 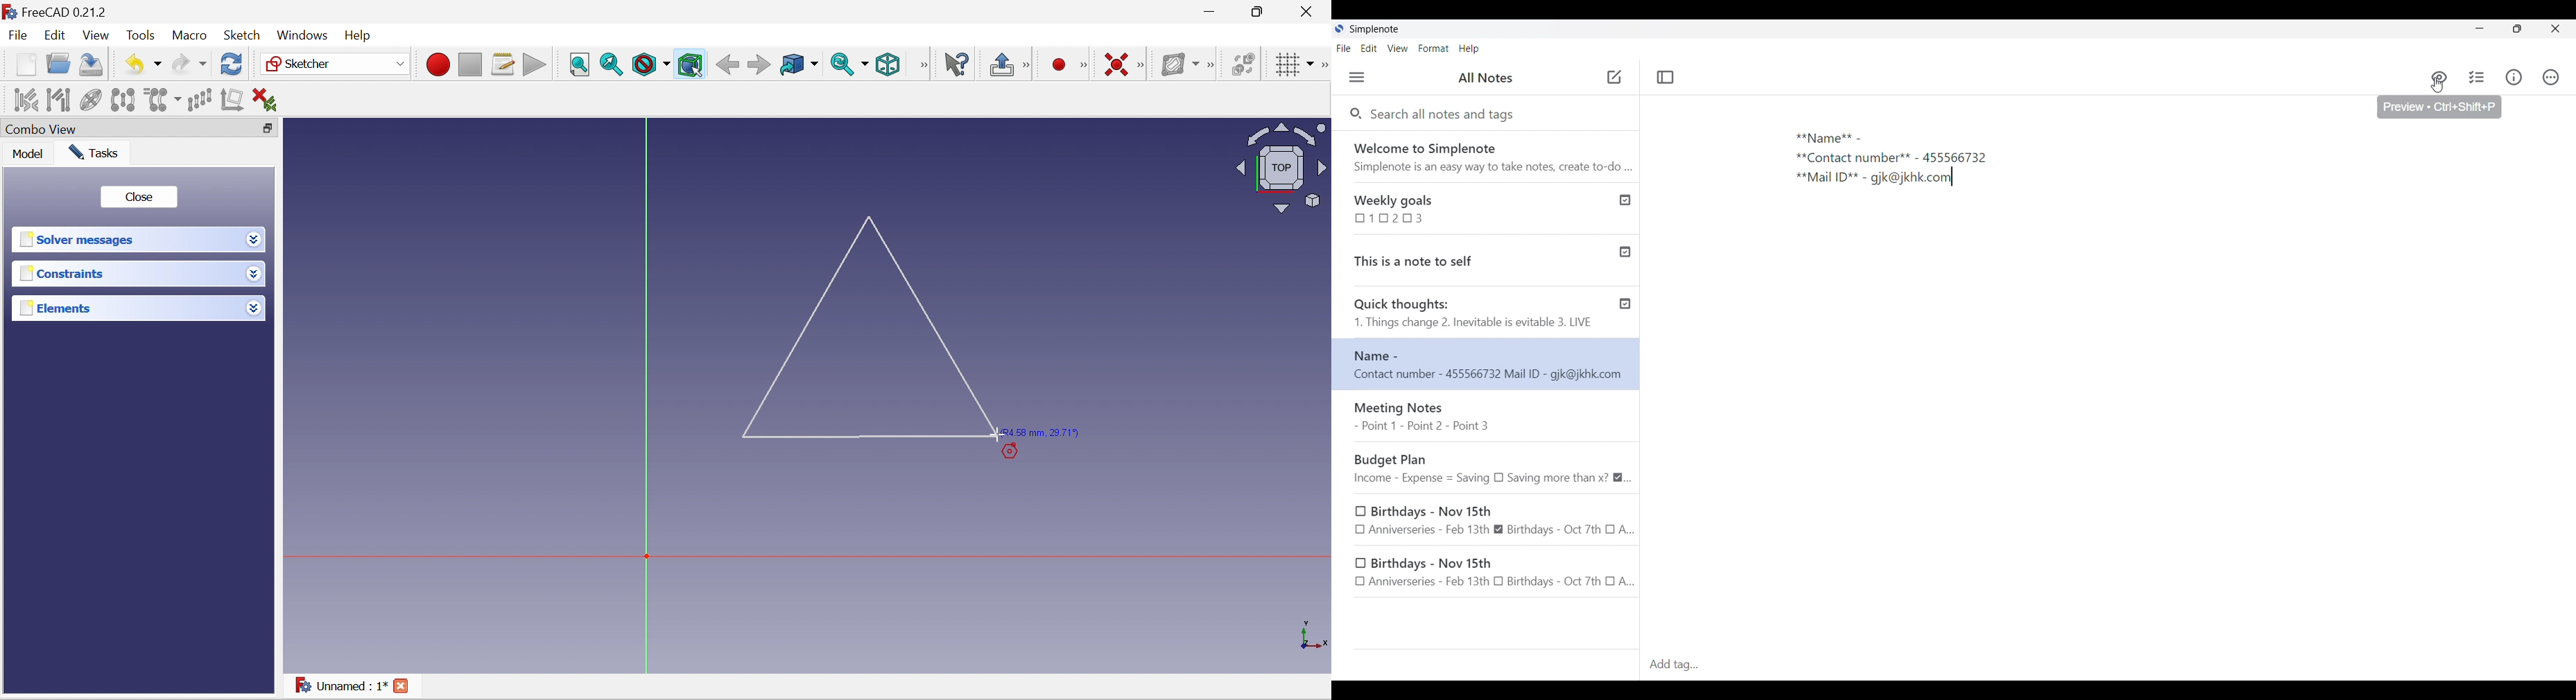 What do you see at coordinates (1484, 154) in the screenshot?
I see `Software welcome note` at bounding box center [1484, 154].